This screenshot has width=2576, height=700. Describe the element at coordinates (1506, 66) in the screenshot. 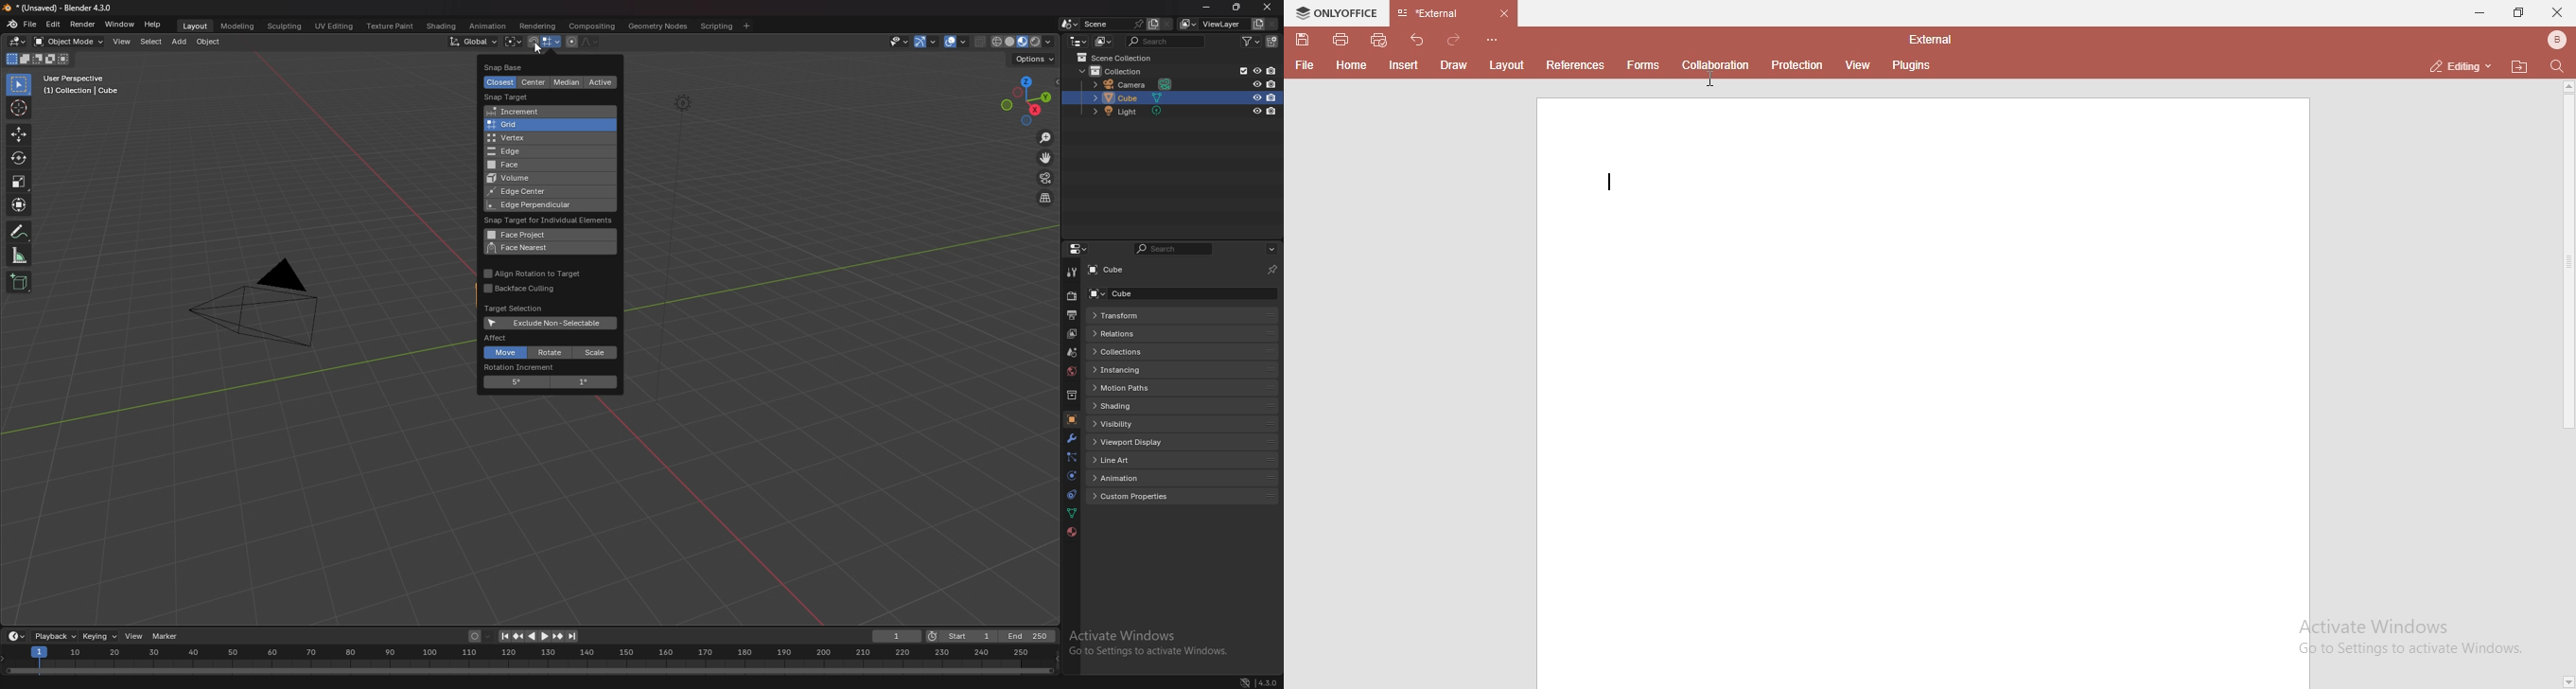

I see `layout` at that location.